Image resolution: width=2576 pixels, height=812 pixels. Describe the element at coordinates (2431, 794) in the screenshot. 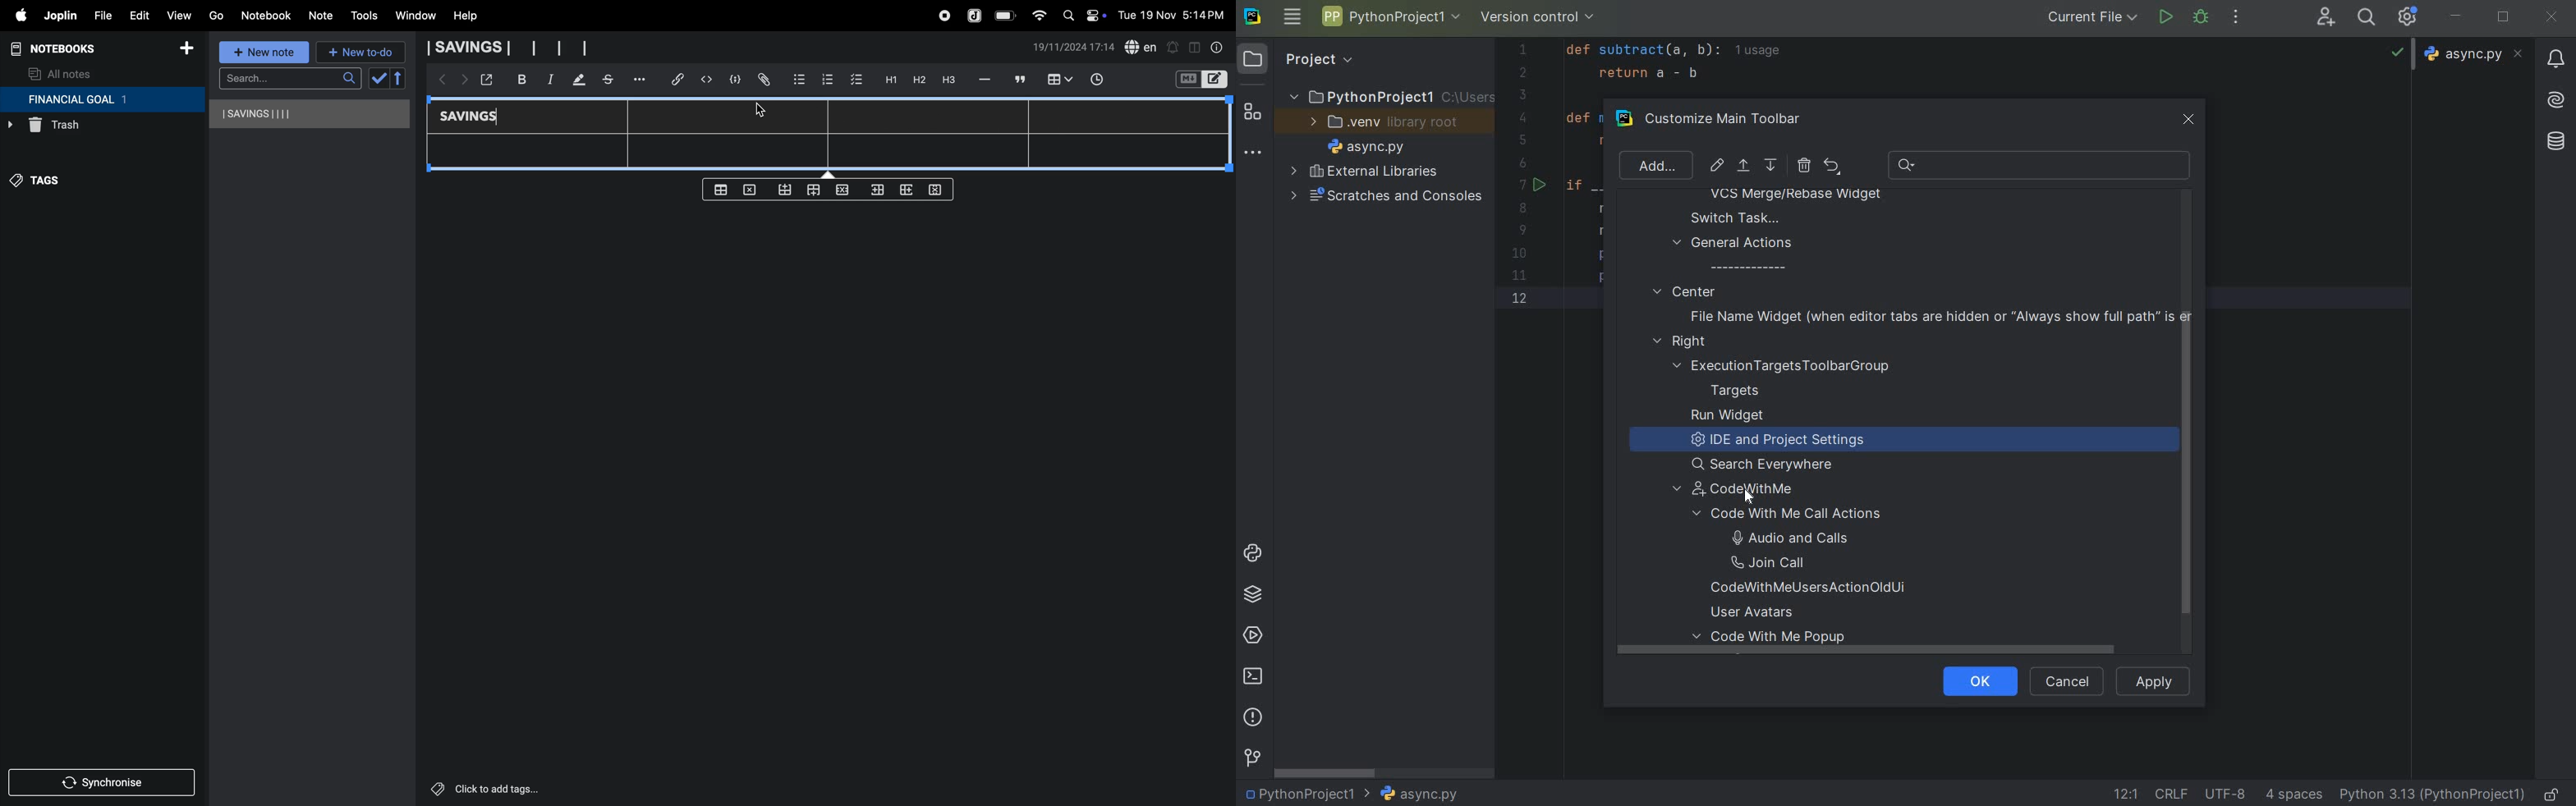

I see `CURRENT INTERPRETER` at that location.